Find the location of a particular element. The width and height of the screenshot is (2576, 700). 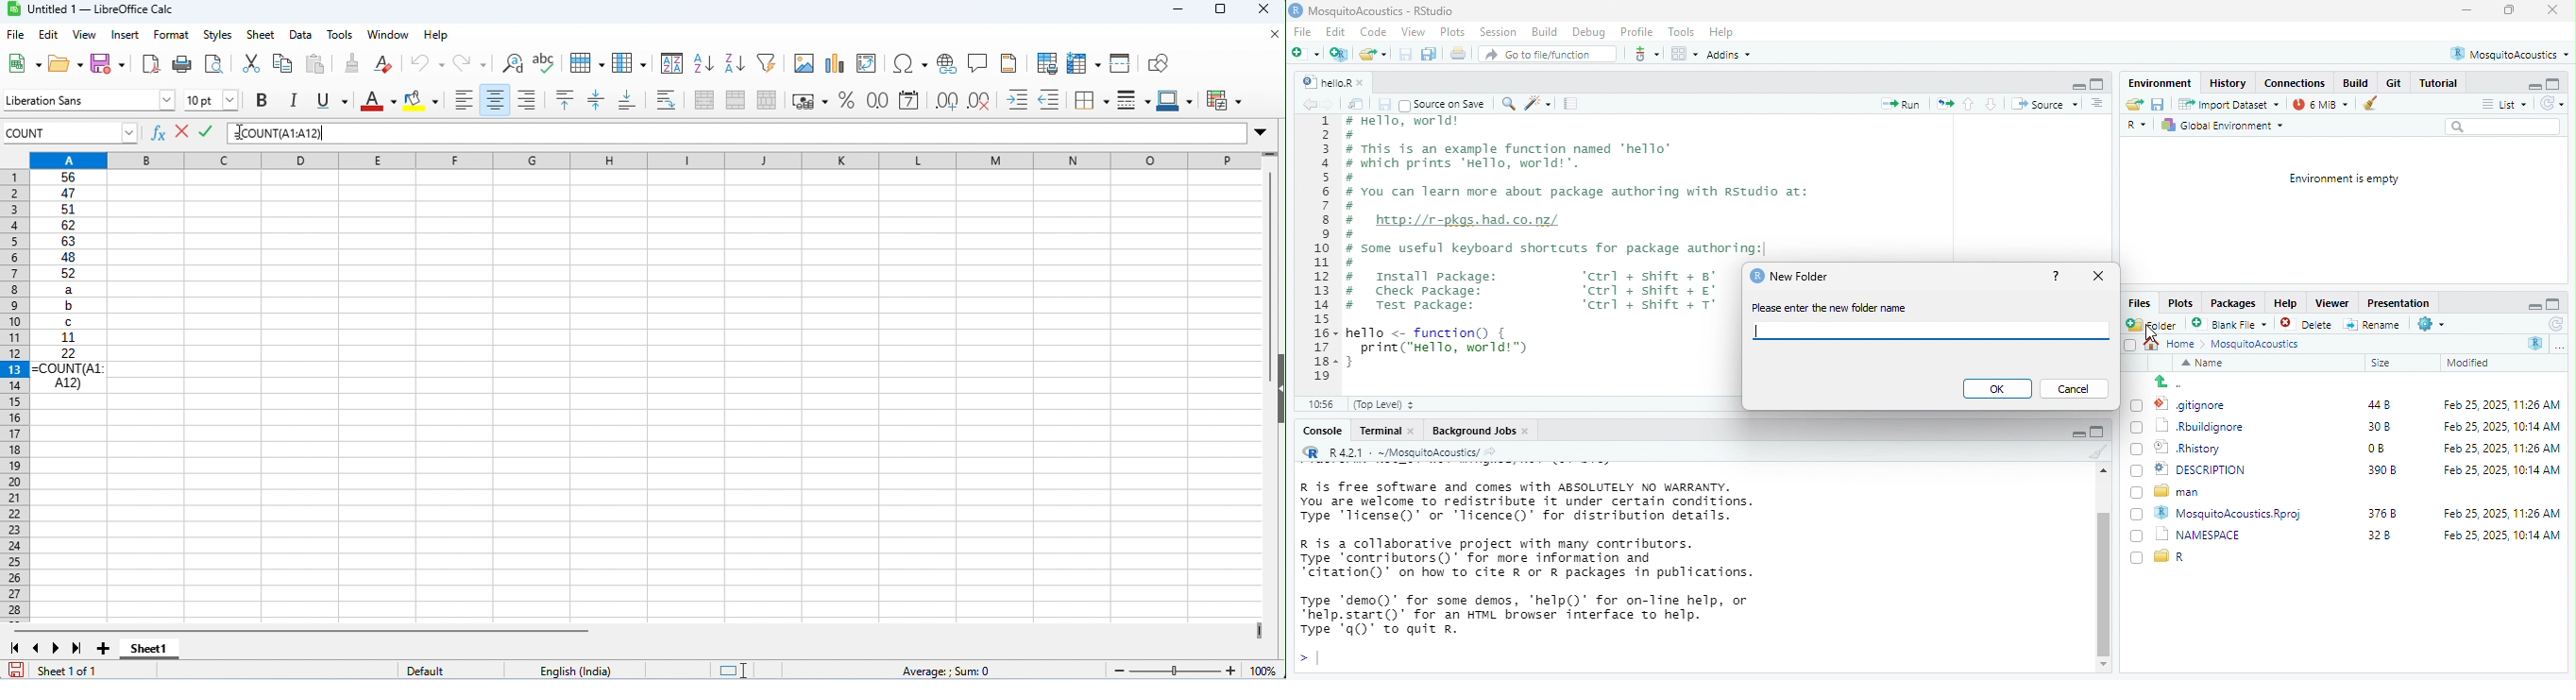

hide console is located at coordinates (2099, 83).